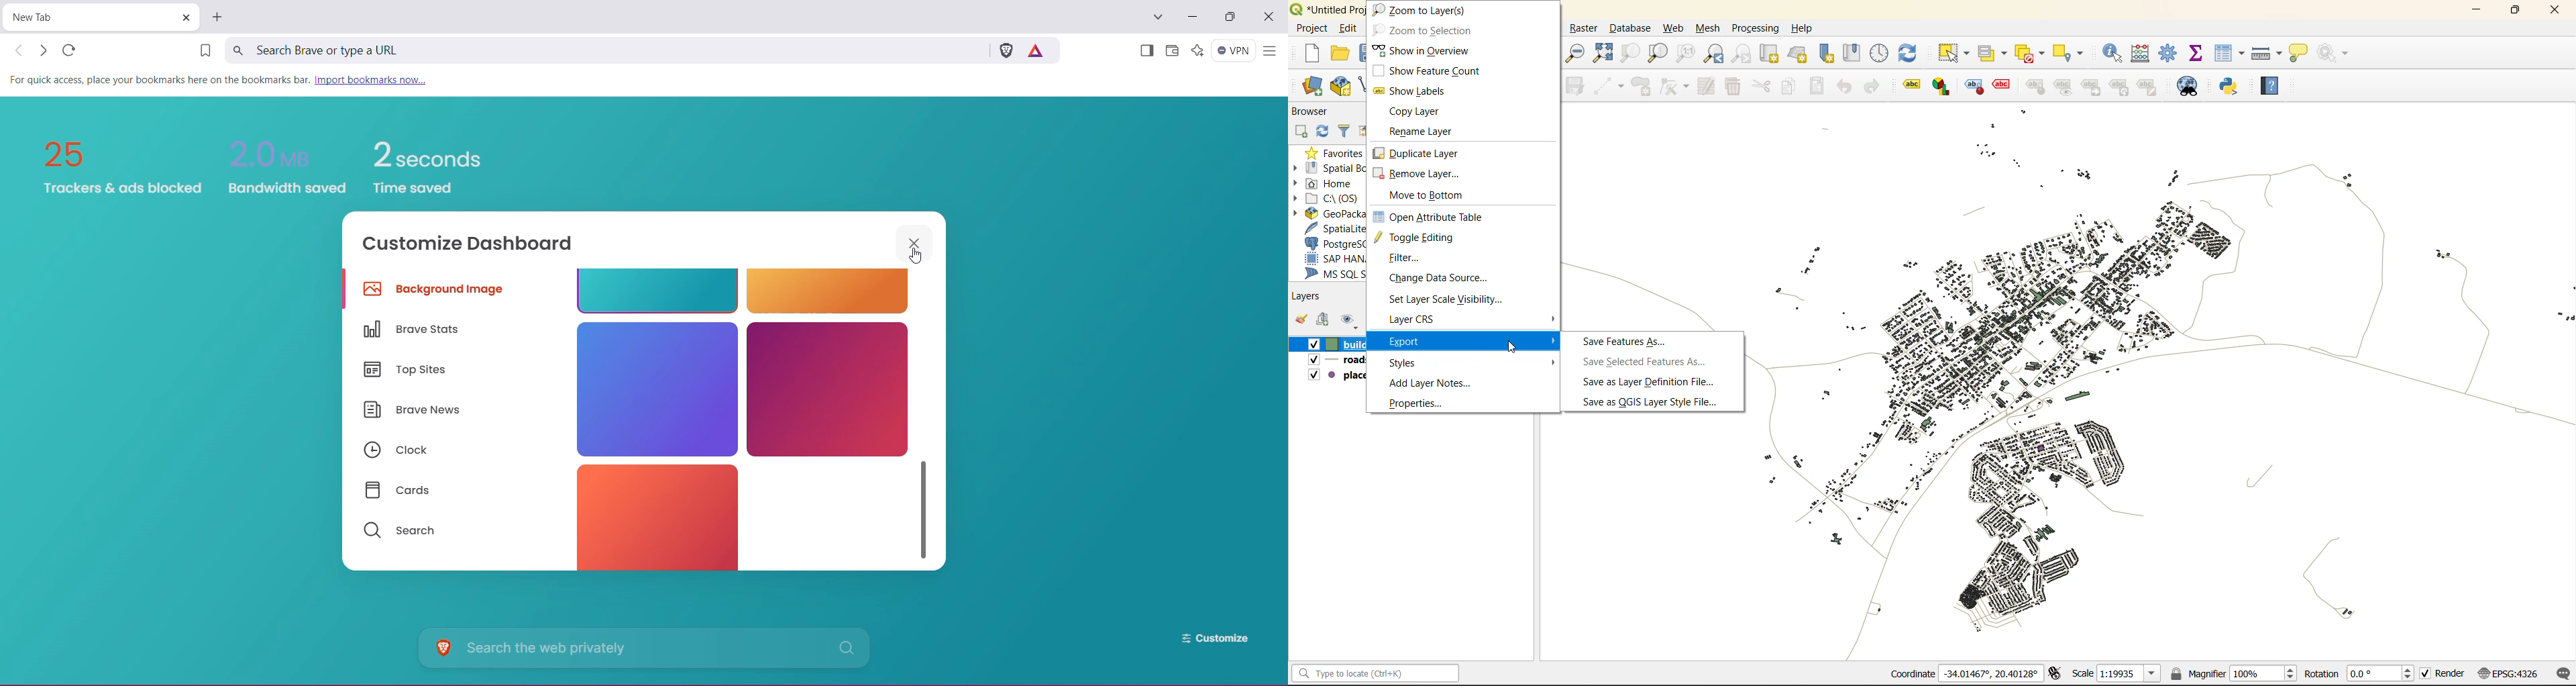 This screenshot has width=2576, height=700. I want to click on select location, so click(2073, 53).